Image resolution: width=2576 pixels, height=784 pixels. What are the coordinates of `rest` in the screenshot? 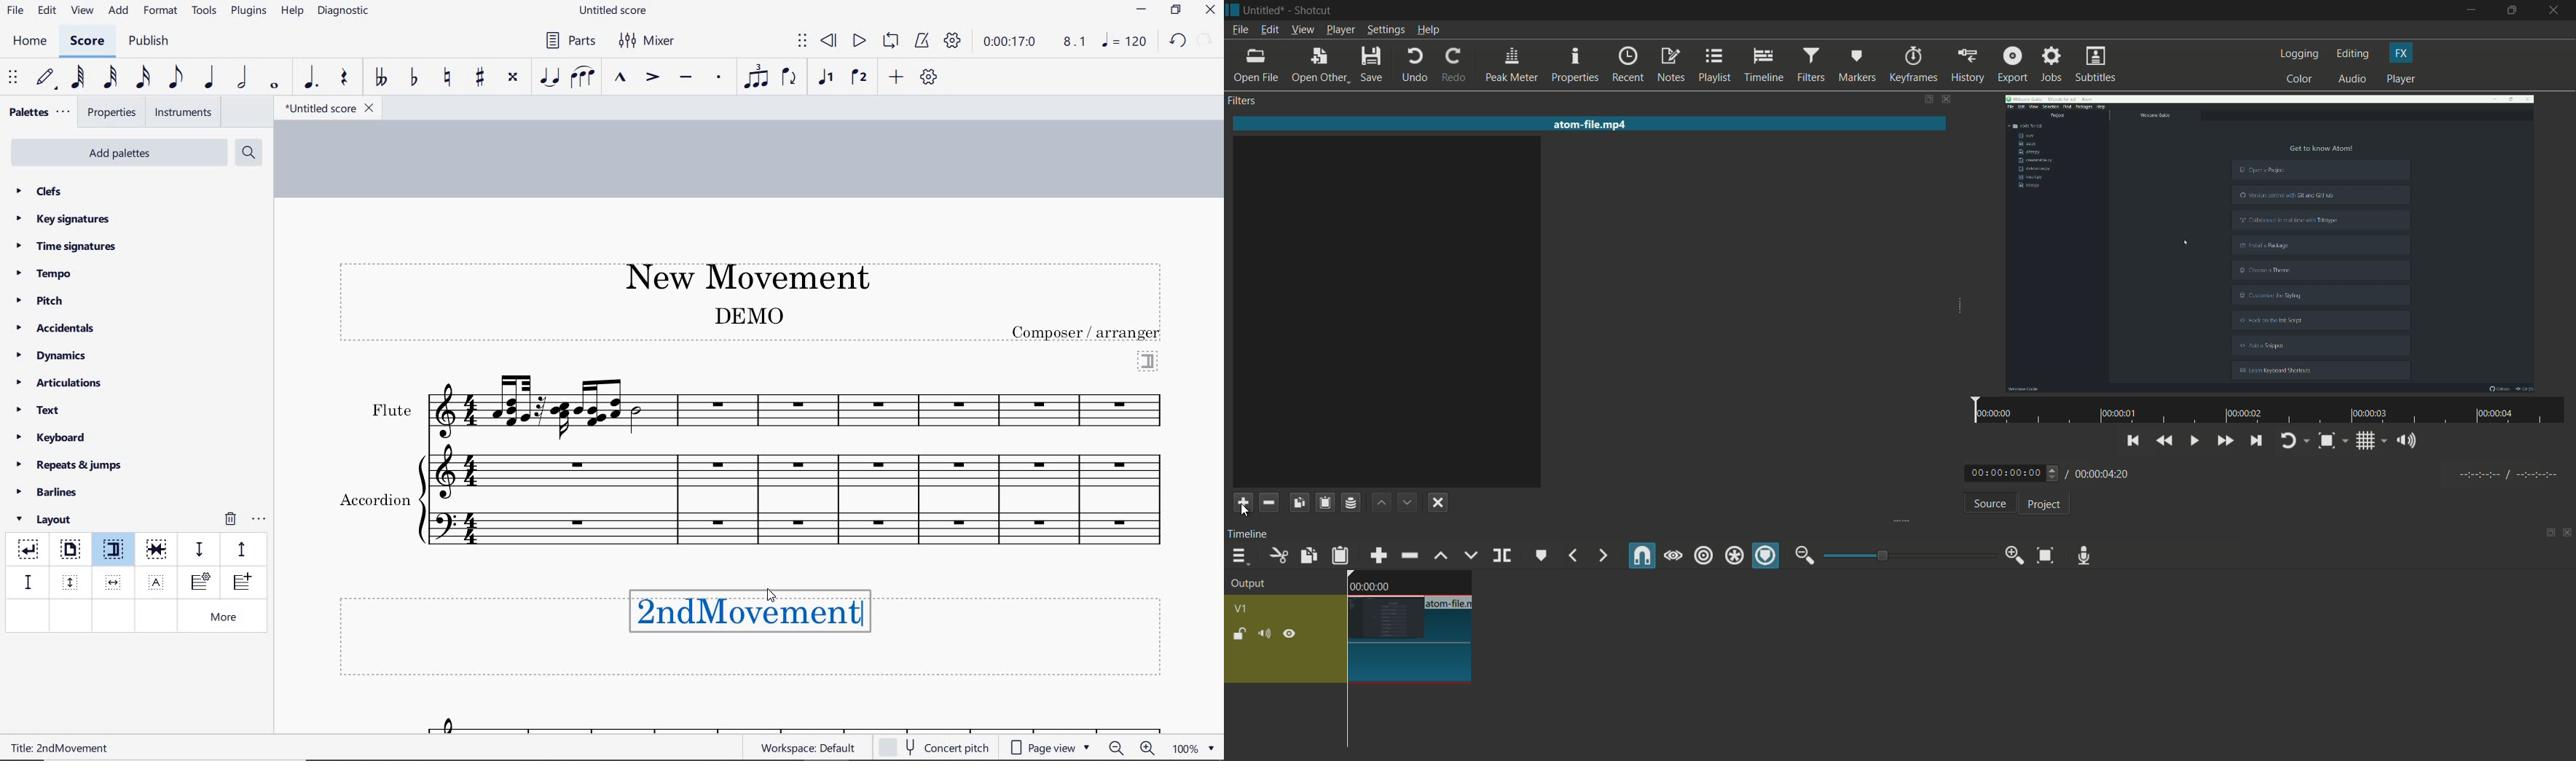 It's located at (345, 79).